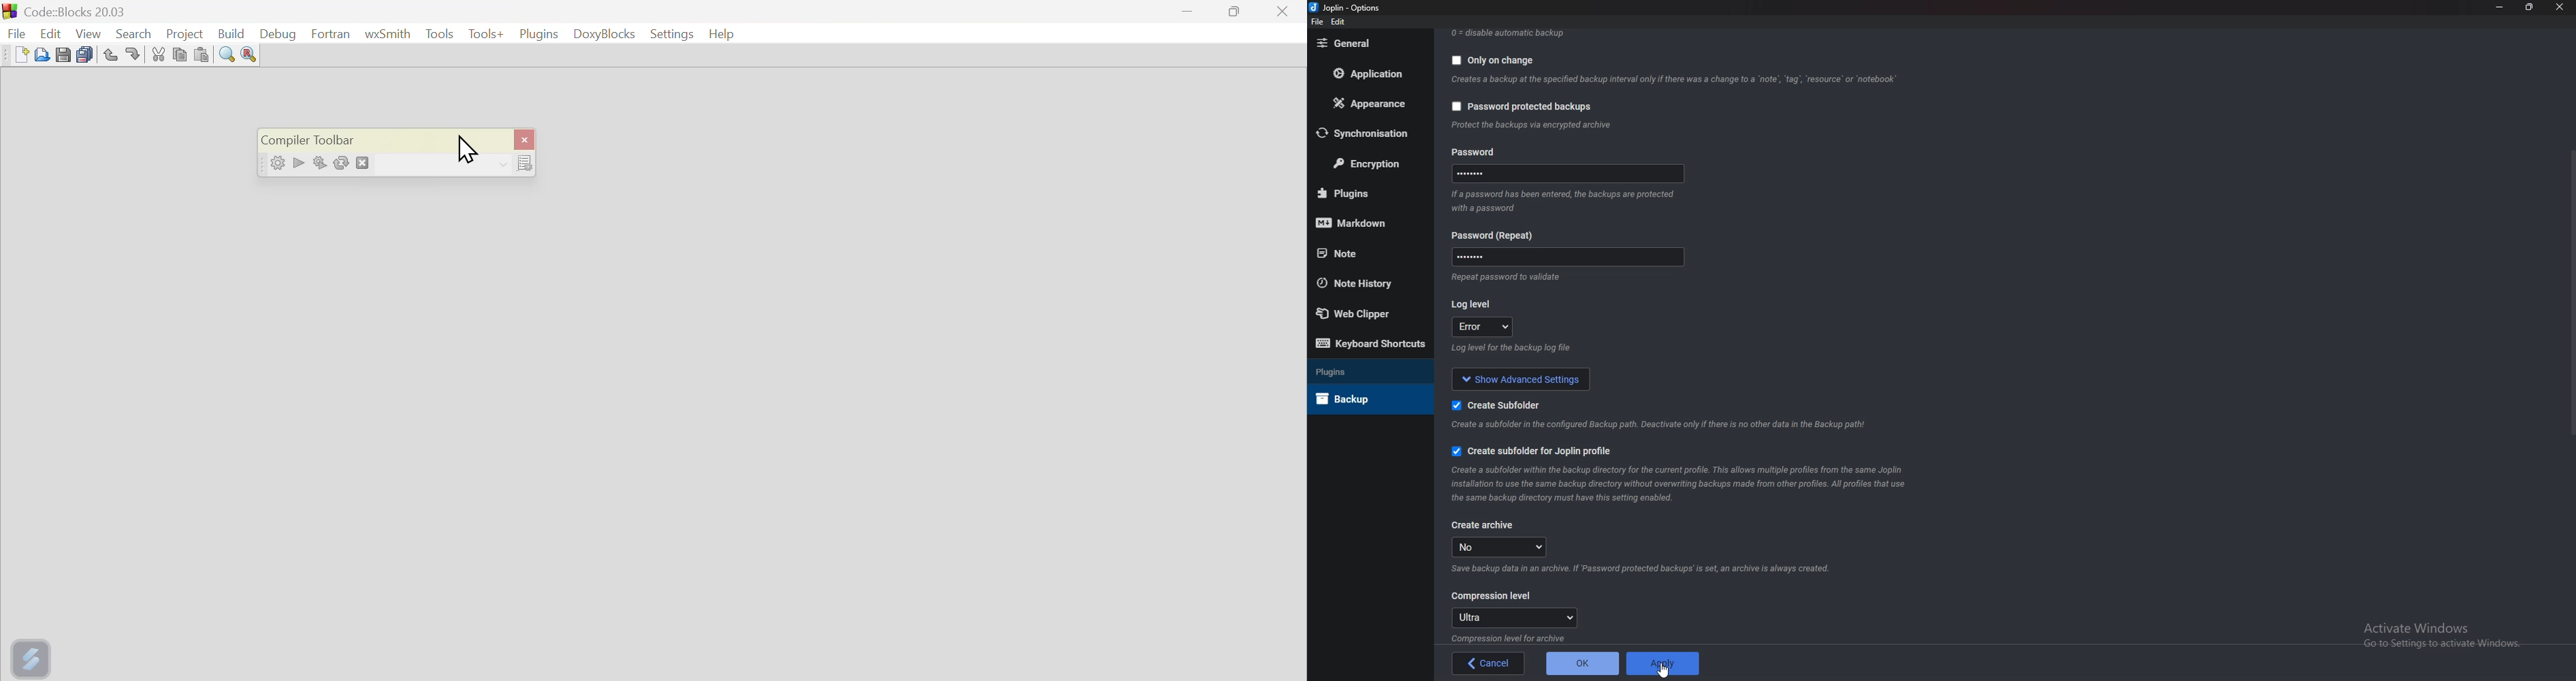 This screenshot has width=2576, height=700. I want to click on Help, so click(724, 33).